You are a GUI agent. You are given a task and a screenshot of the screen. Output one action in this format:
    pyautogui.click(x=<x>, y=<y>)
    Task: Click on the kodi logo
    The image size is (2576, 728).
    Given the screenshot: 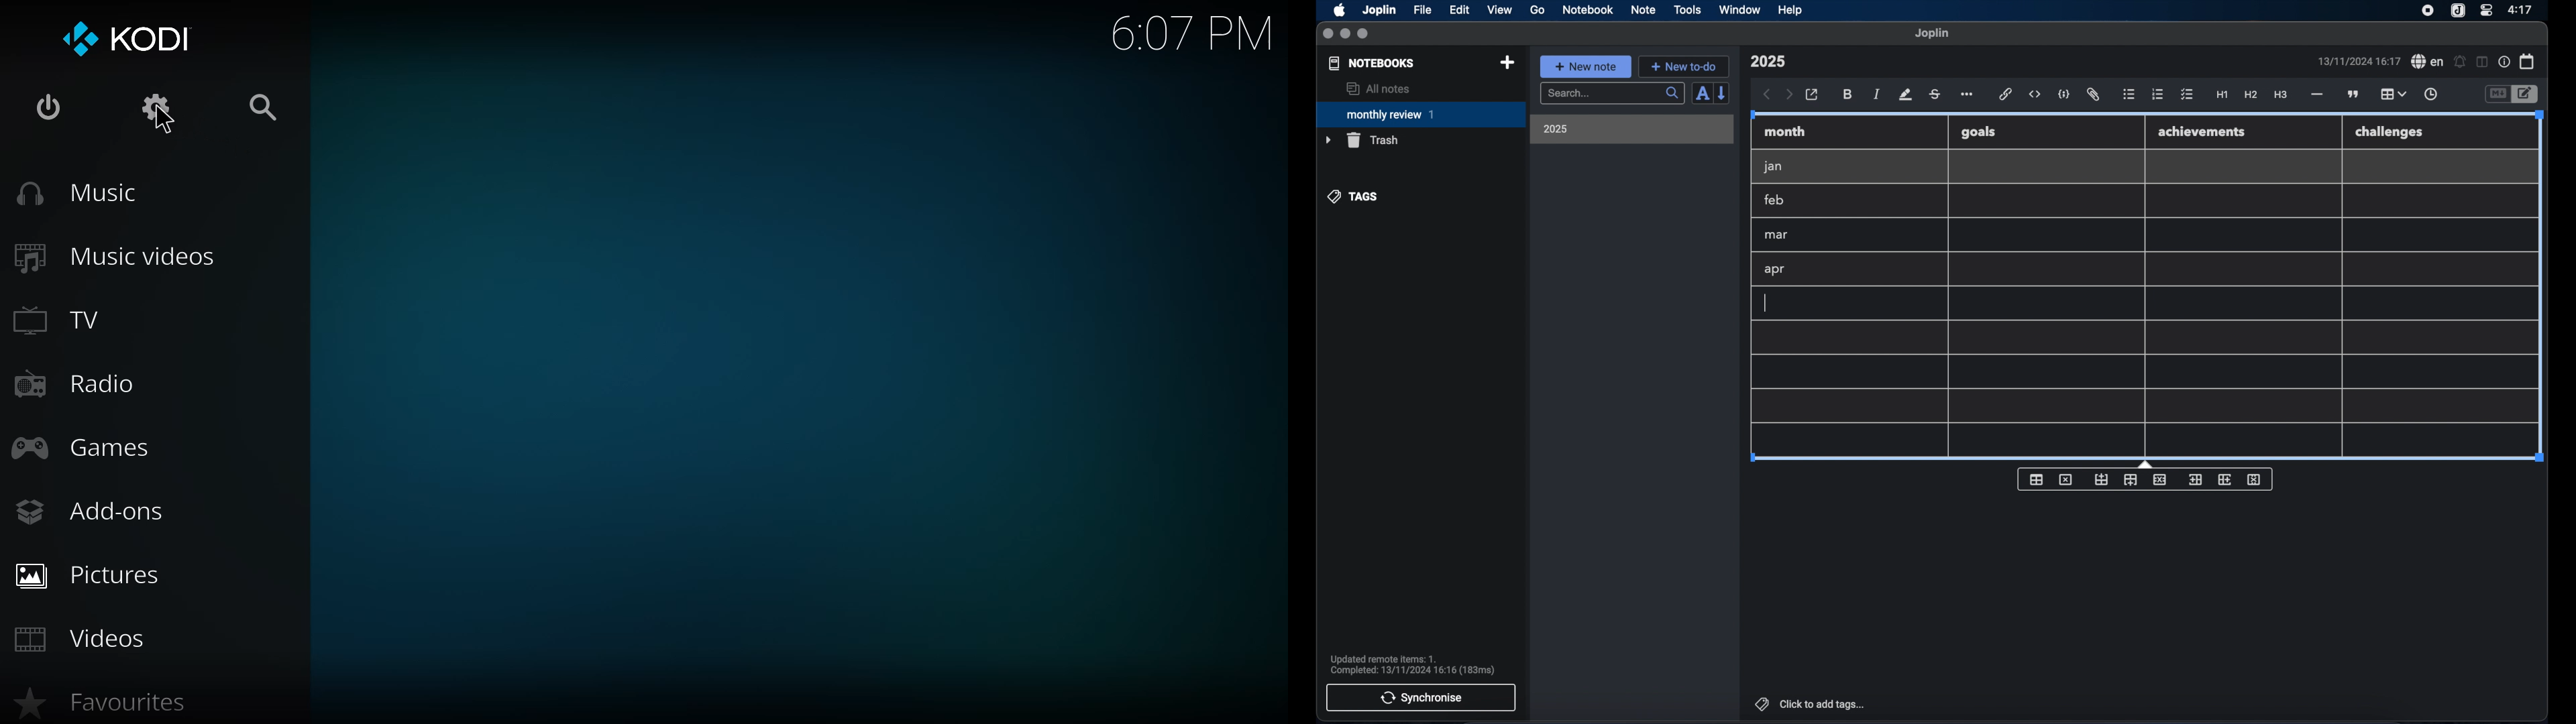 What is the action you would take?
    pyautogui.click(x=82, y=40)
    